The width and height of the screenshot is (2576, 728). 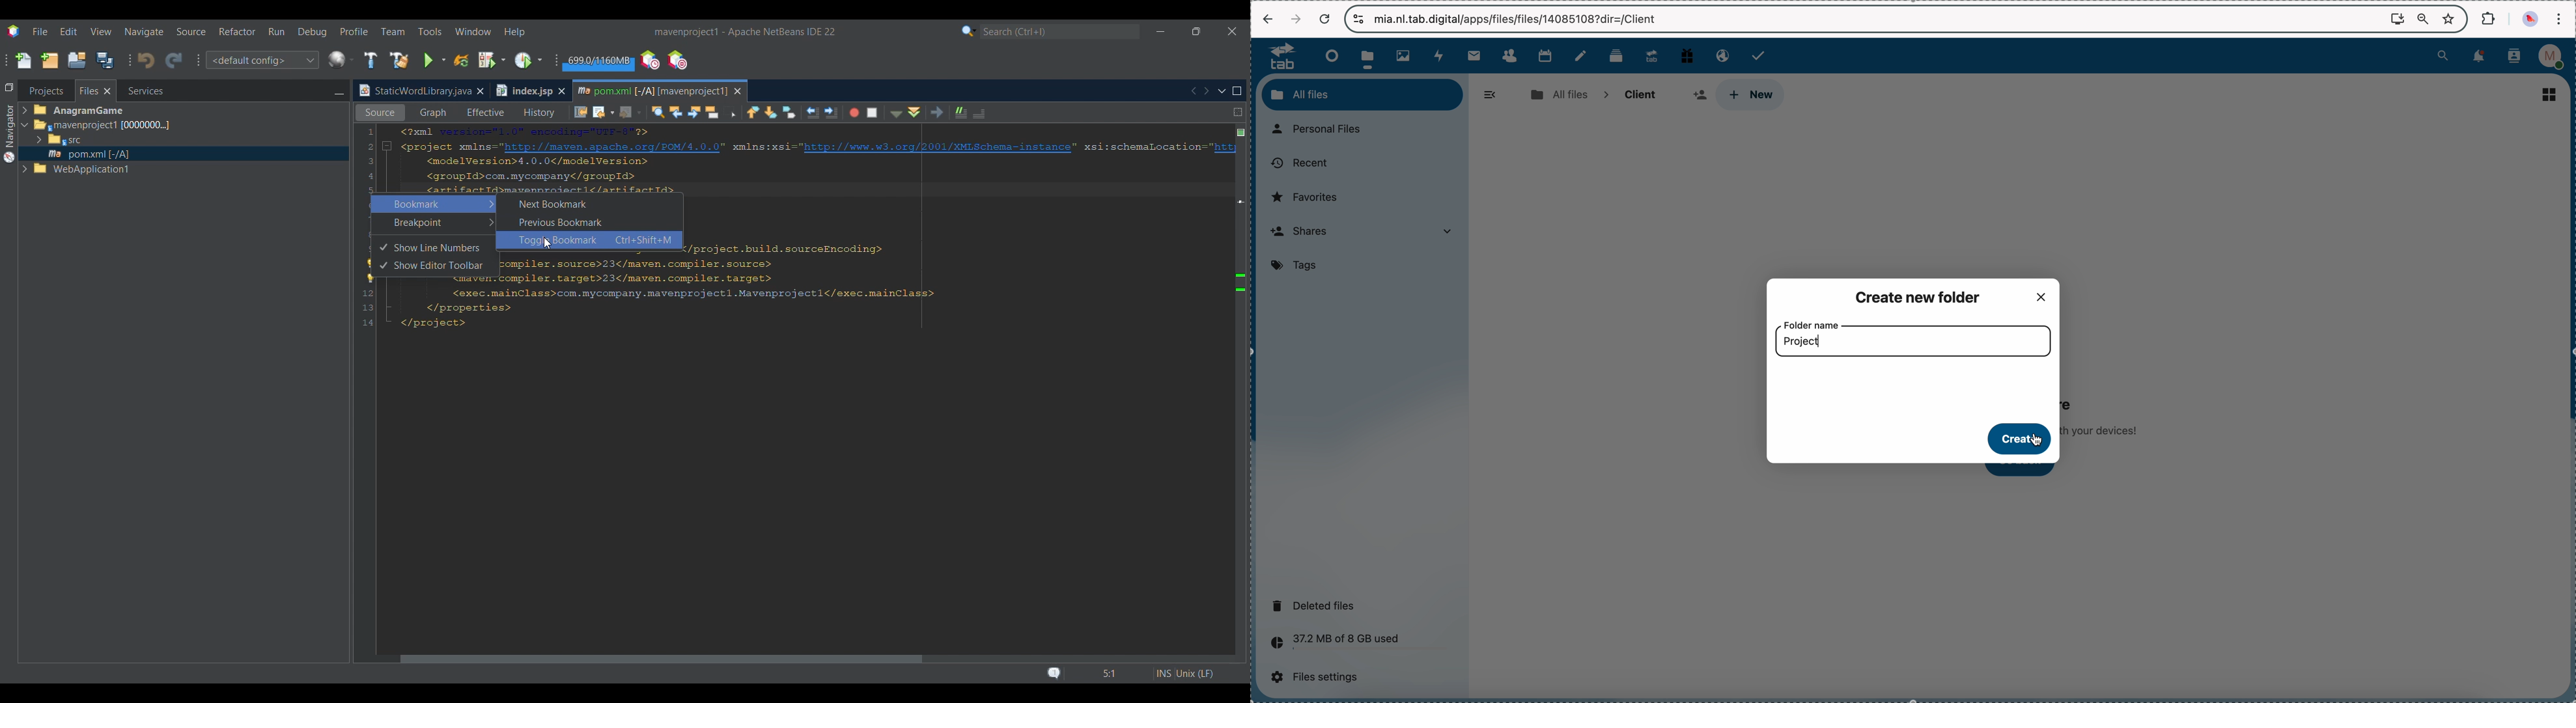 I want to click on favorites, so click(x=2450, y=18).